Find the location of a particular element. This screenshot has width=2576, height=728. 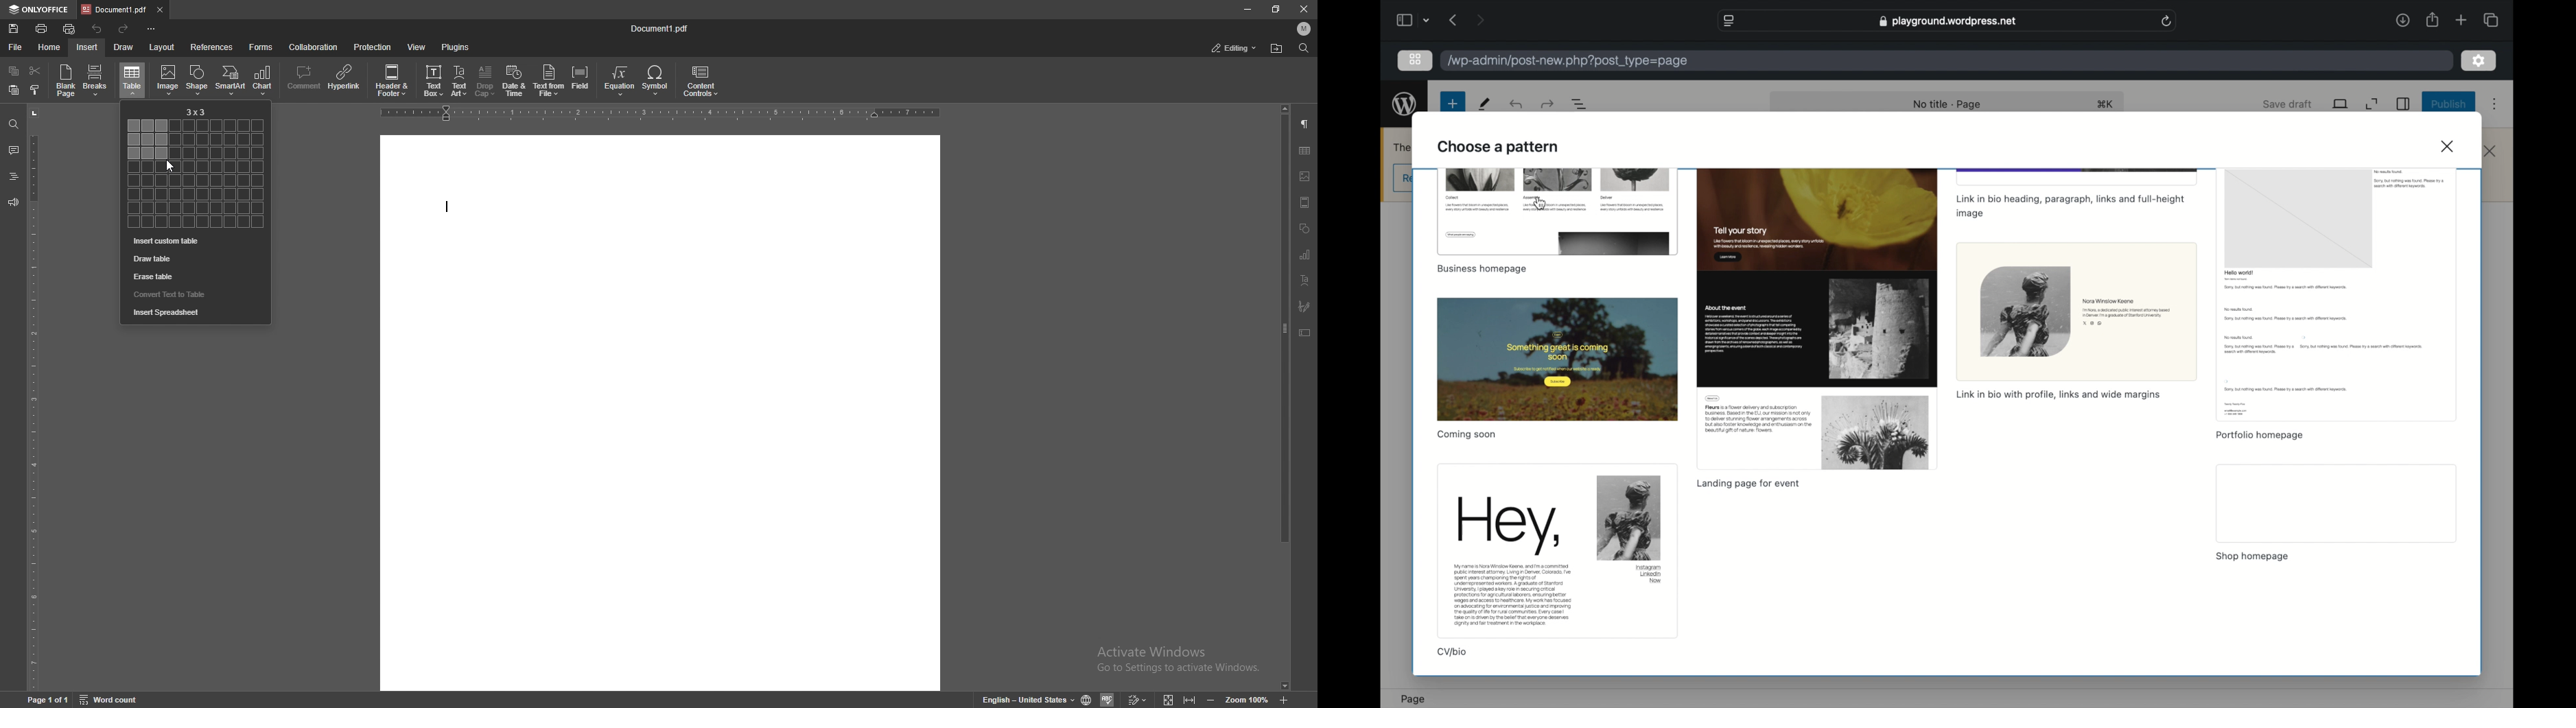

change doc language is located at coordinates (1087, 698).